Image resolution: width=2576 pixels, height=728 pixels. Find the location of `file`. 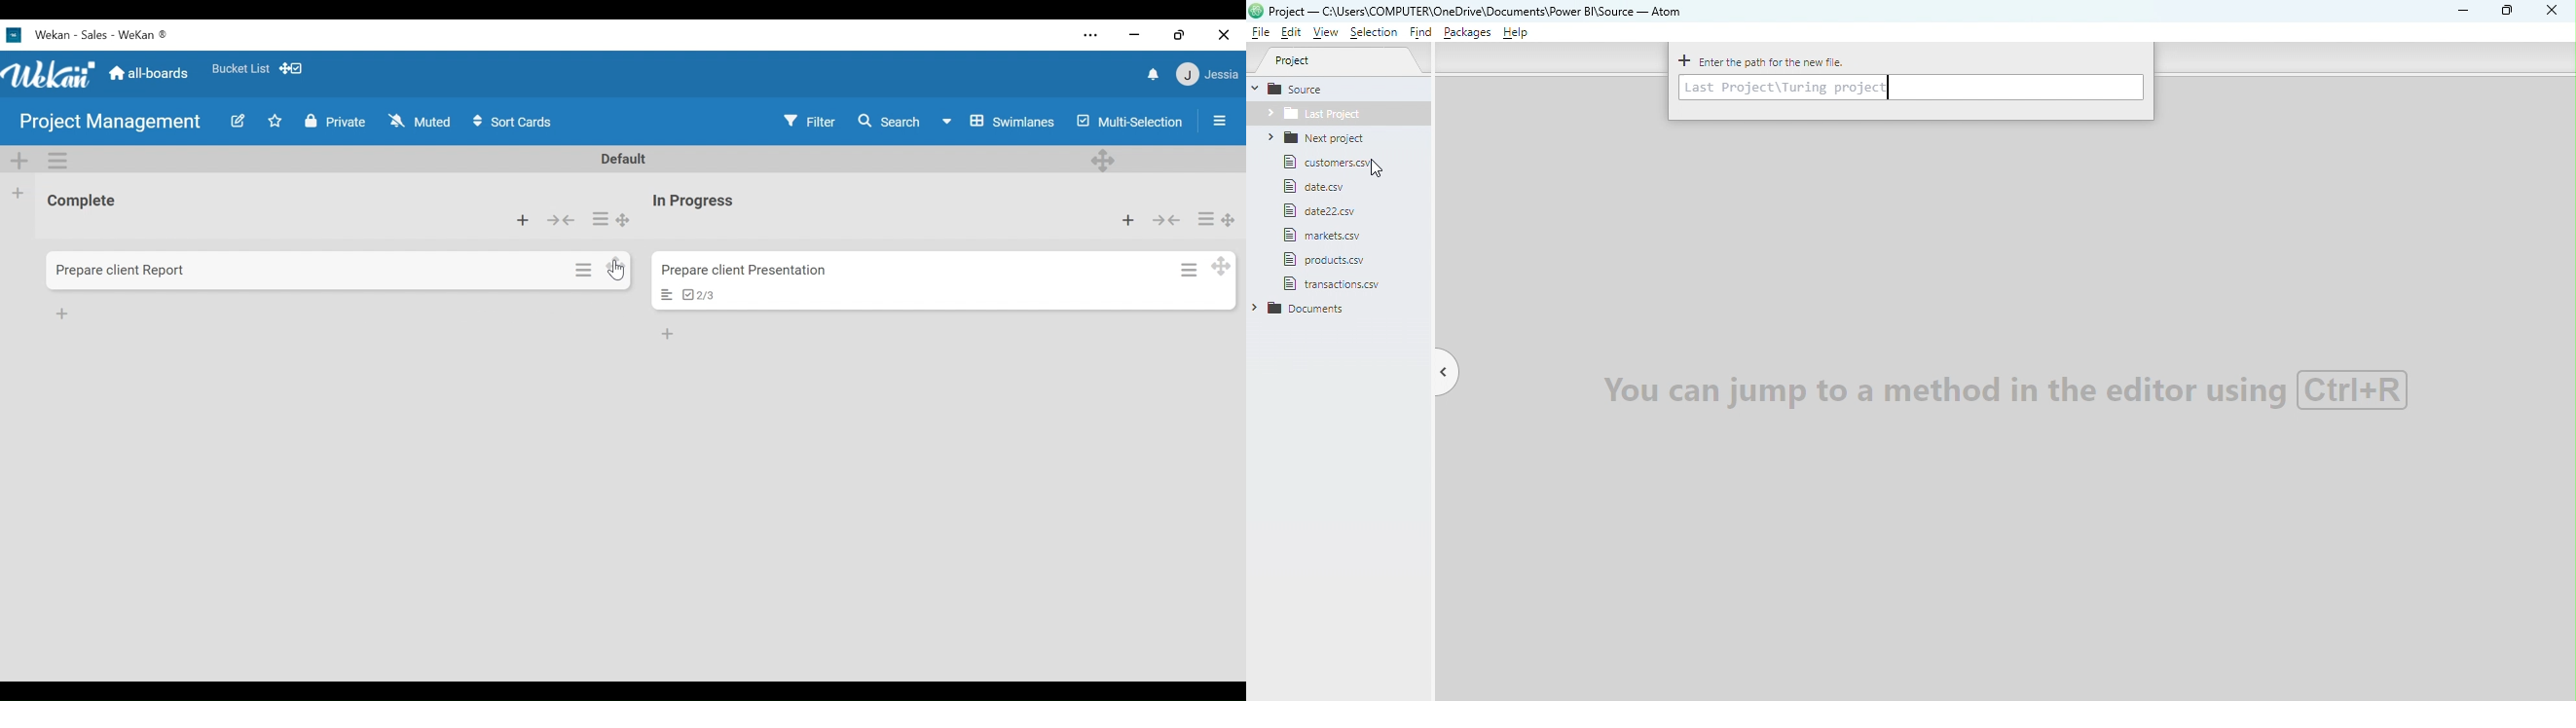

file is located at coordinates (1343, 286).